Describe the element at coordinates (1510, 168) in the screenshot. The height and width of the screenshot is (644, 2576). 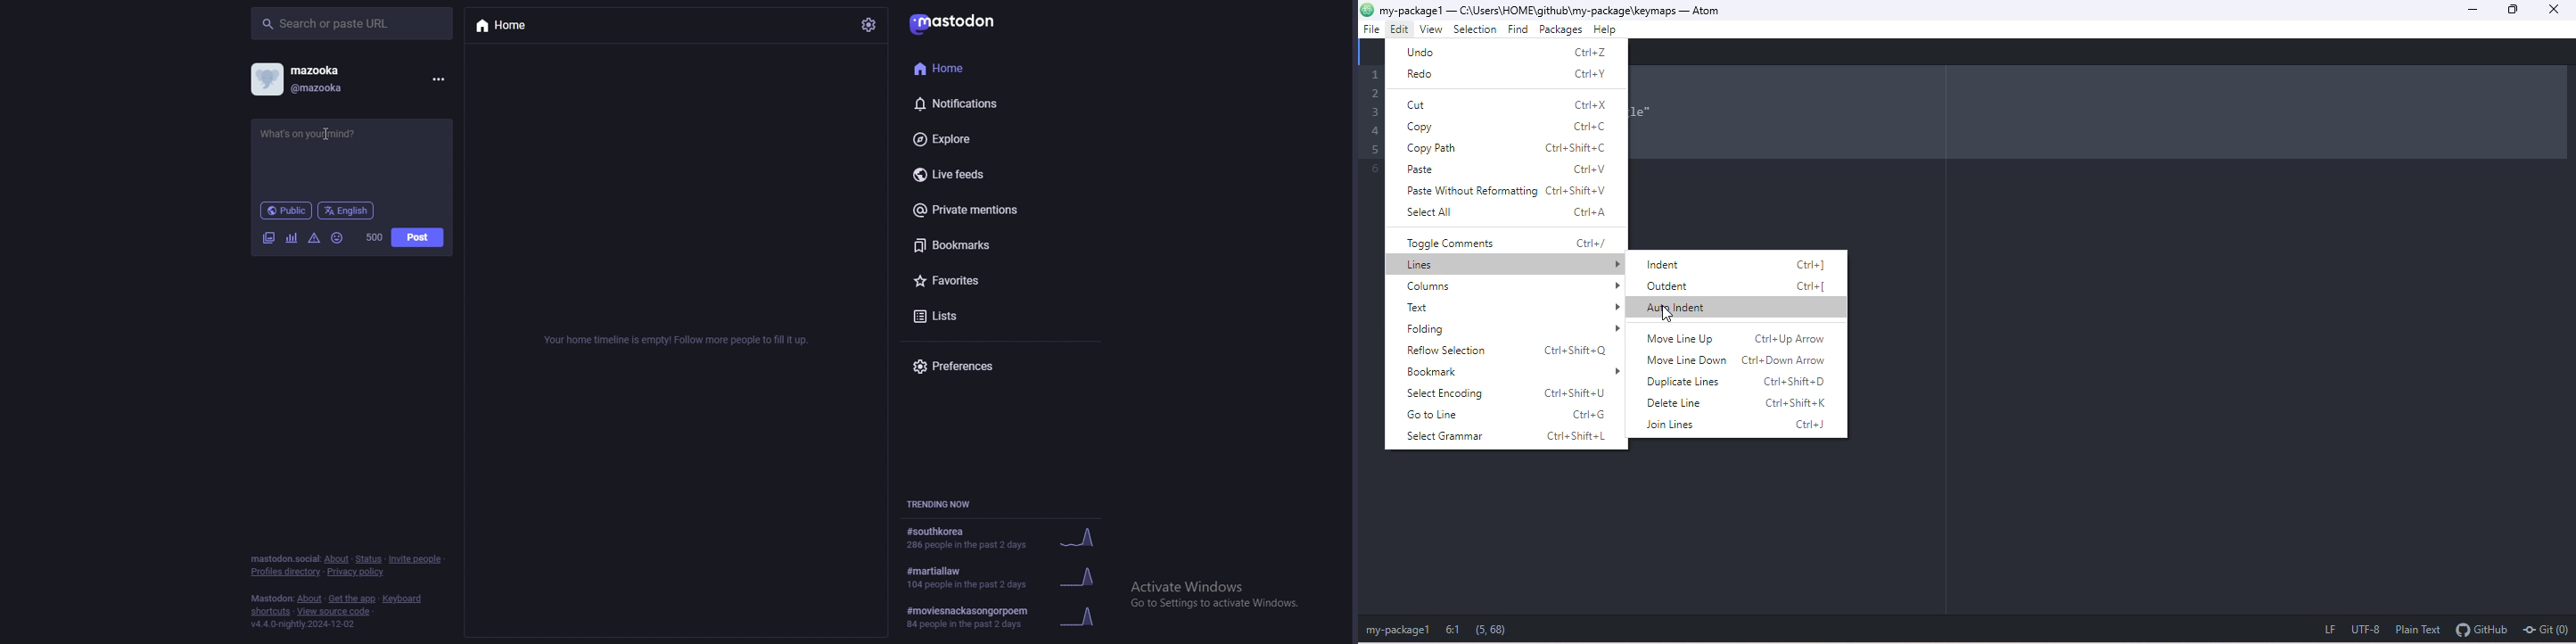
I see `paste` at that location.